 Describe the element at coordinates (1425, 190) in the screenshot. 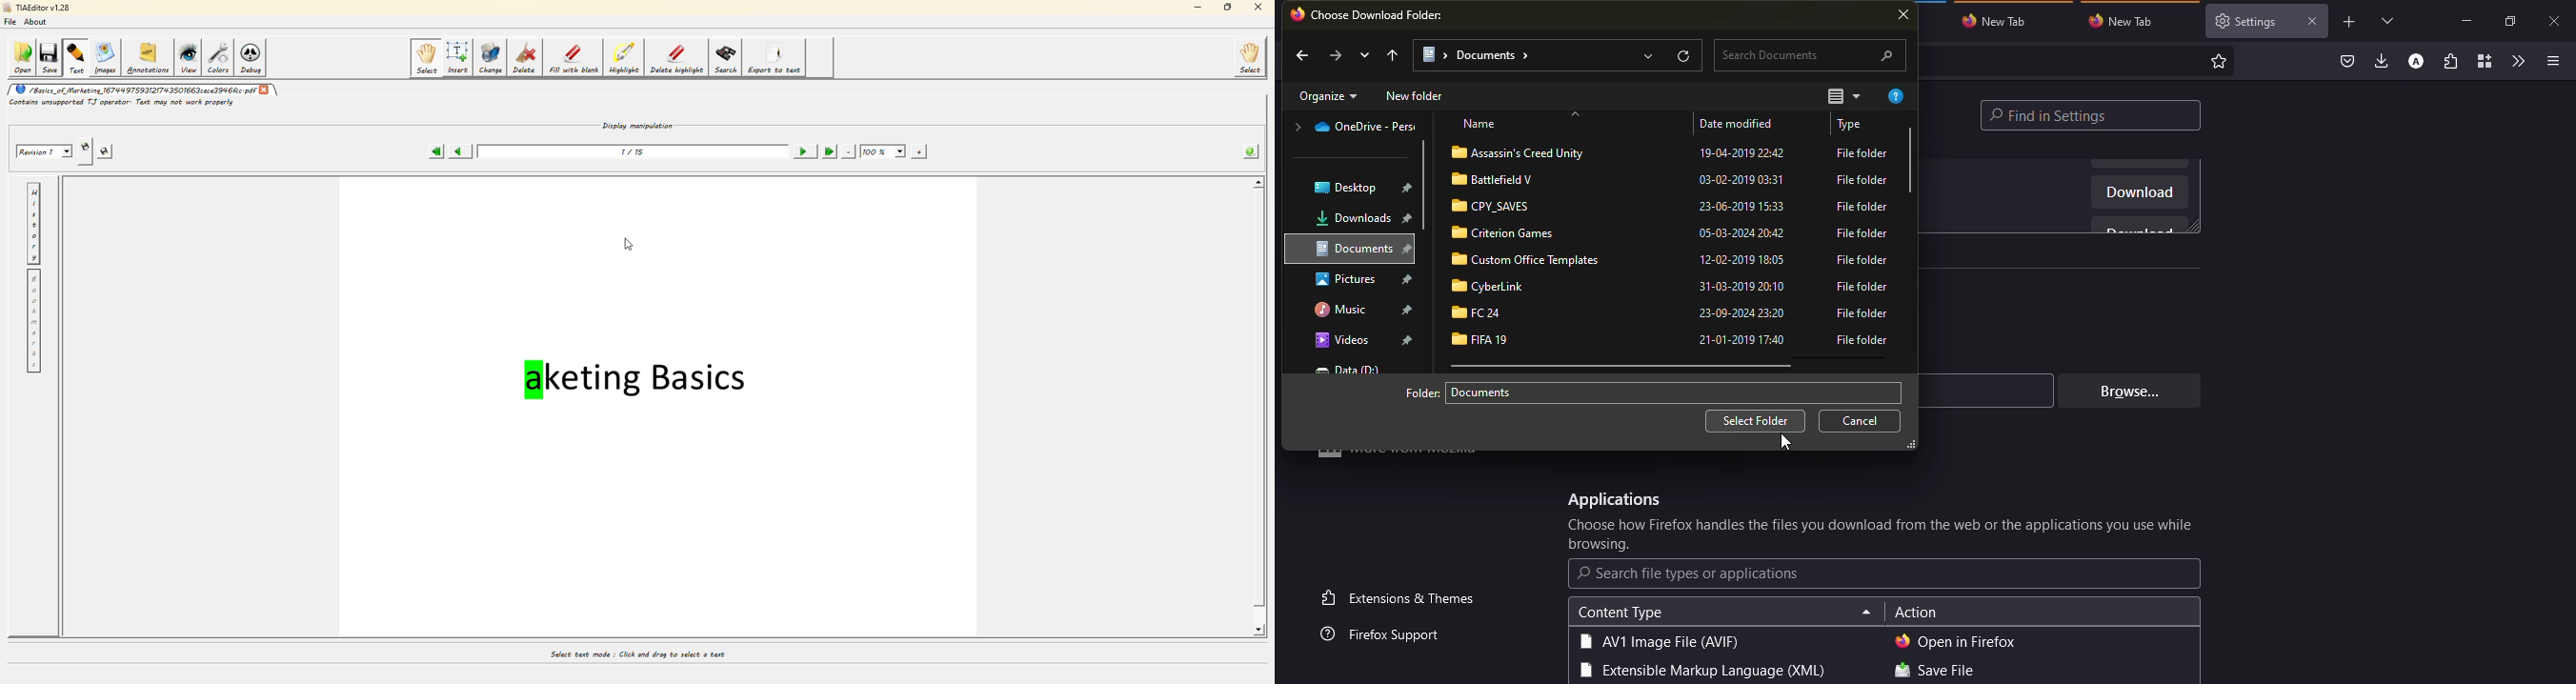

I see `scroll bar` at that location.